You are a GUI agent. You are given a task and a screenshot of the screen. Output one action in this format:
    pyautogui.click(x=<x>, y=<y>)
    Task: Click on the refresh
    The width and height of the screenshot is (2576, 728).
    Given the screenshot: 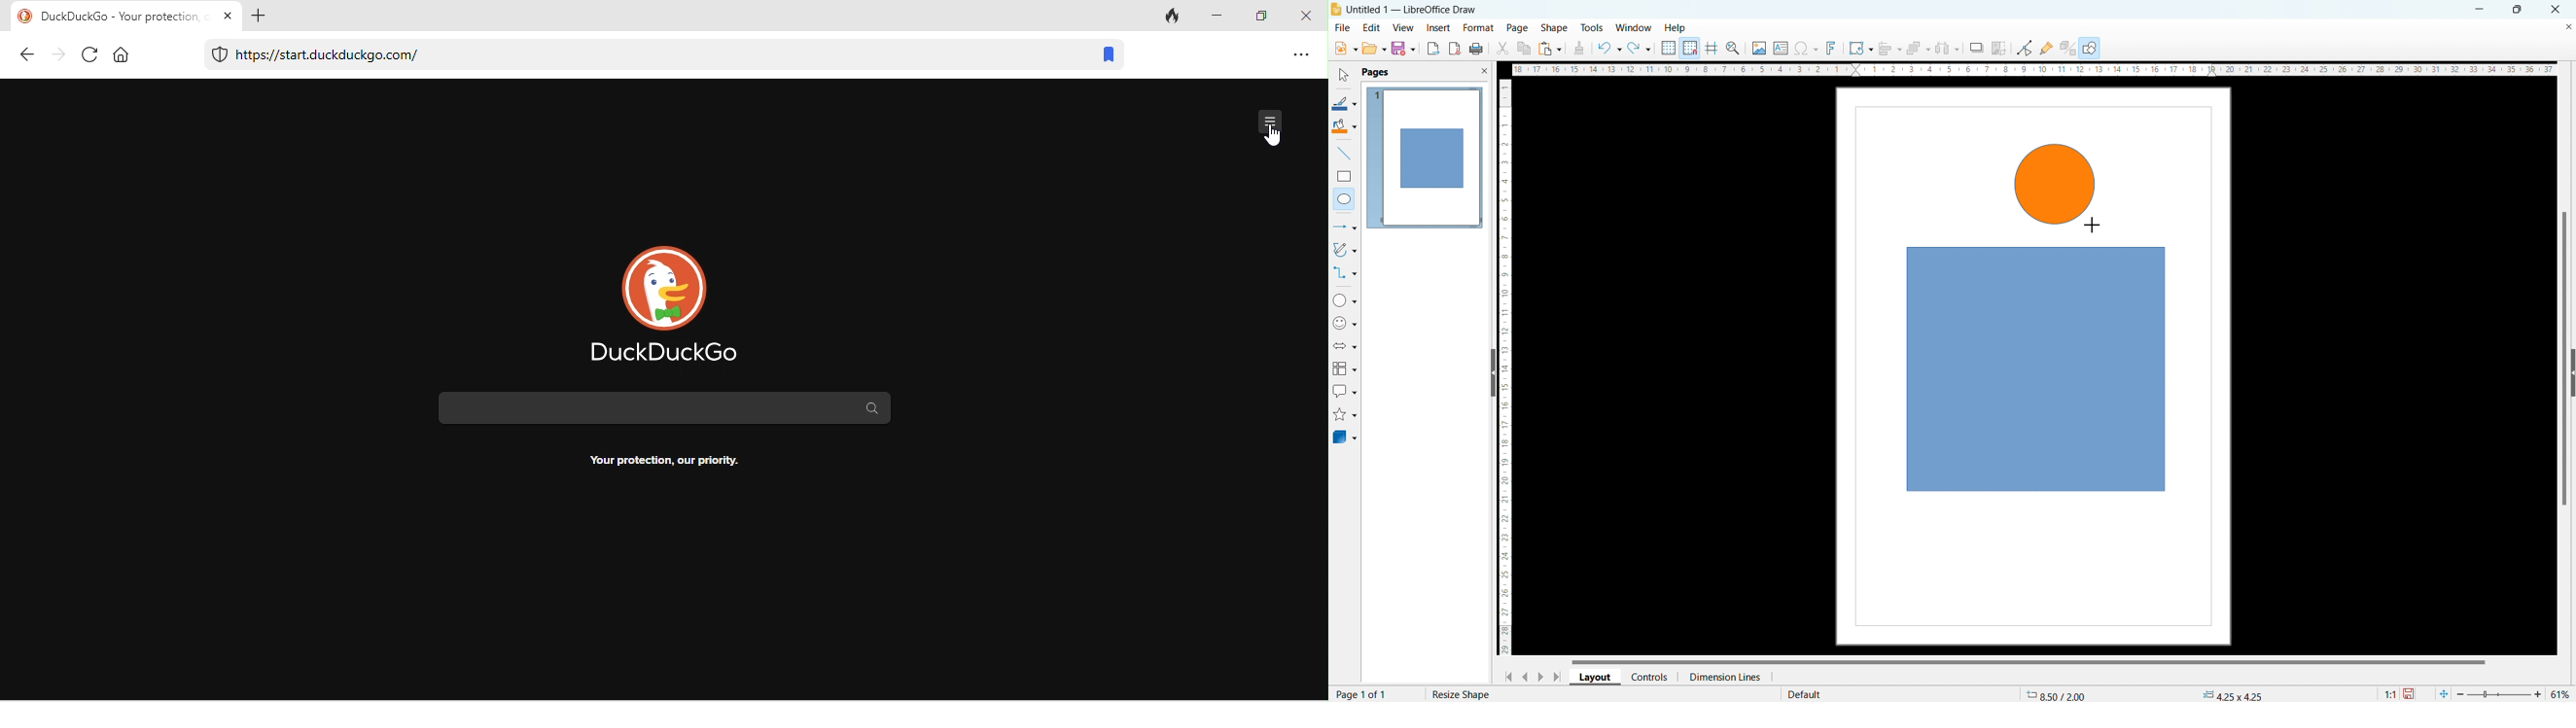 What is the action you would take?
    pyautogui.click(x=88, y=54)
    